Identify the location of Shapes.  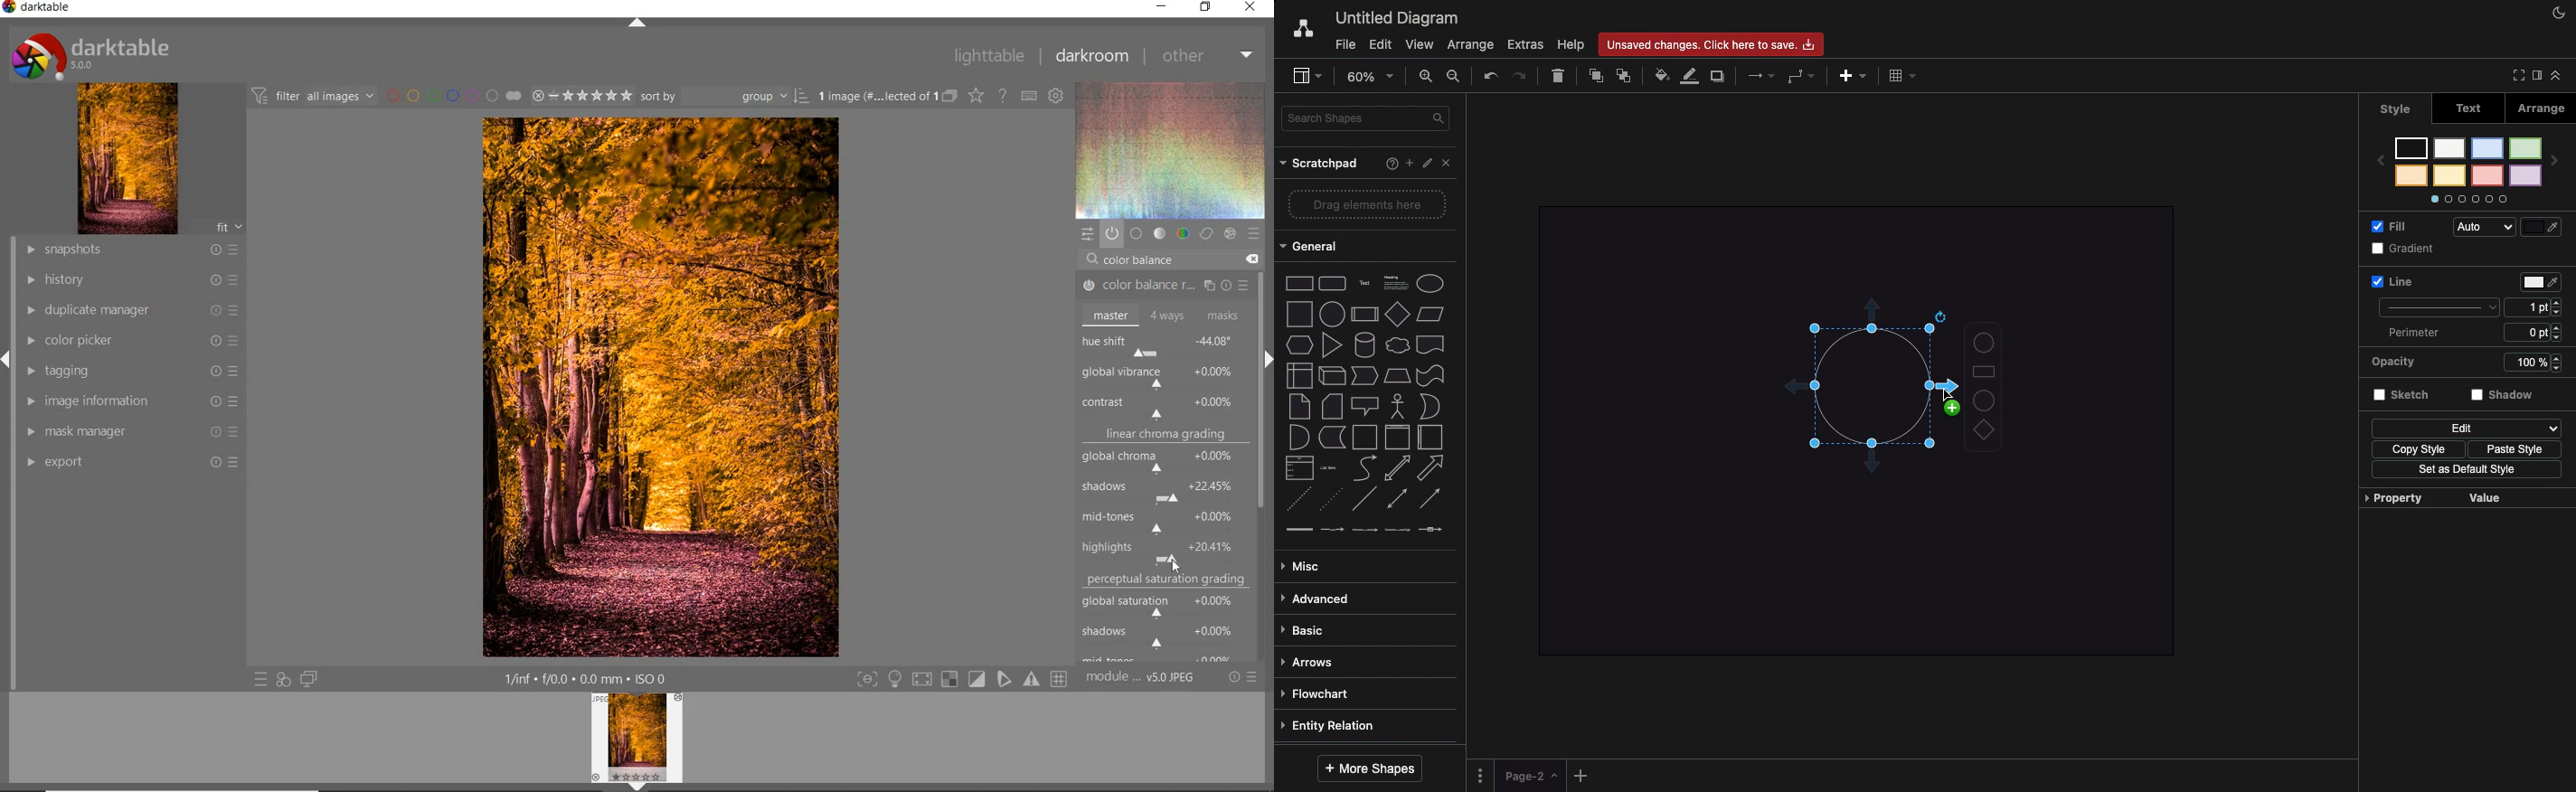
(1983, 388).